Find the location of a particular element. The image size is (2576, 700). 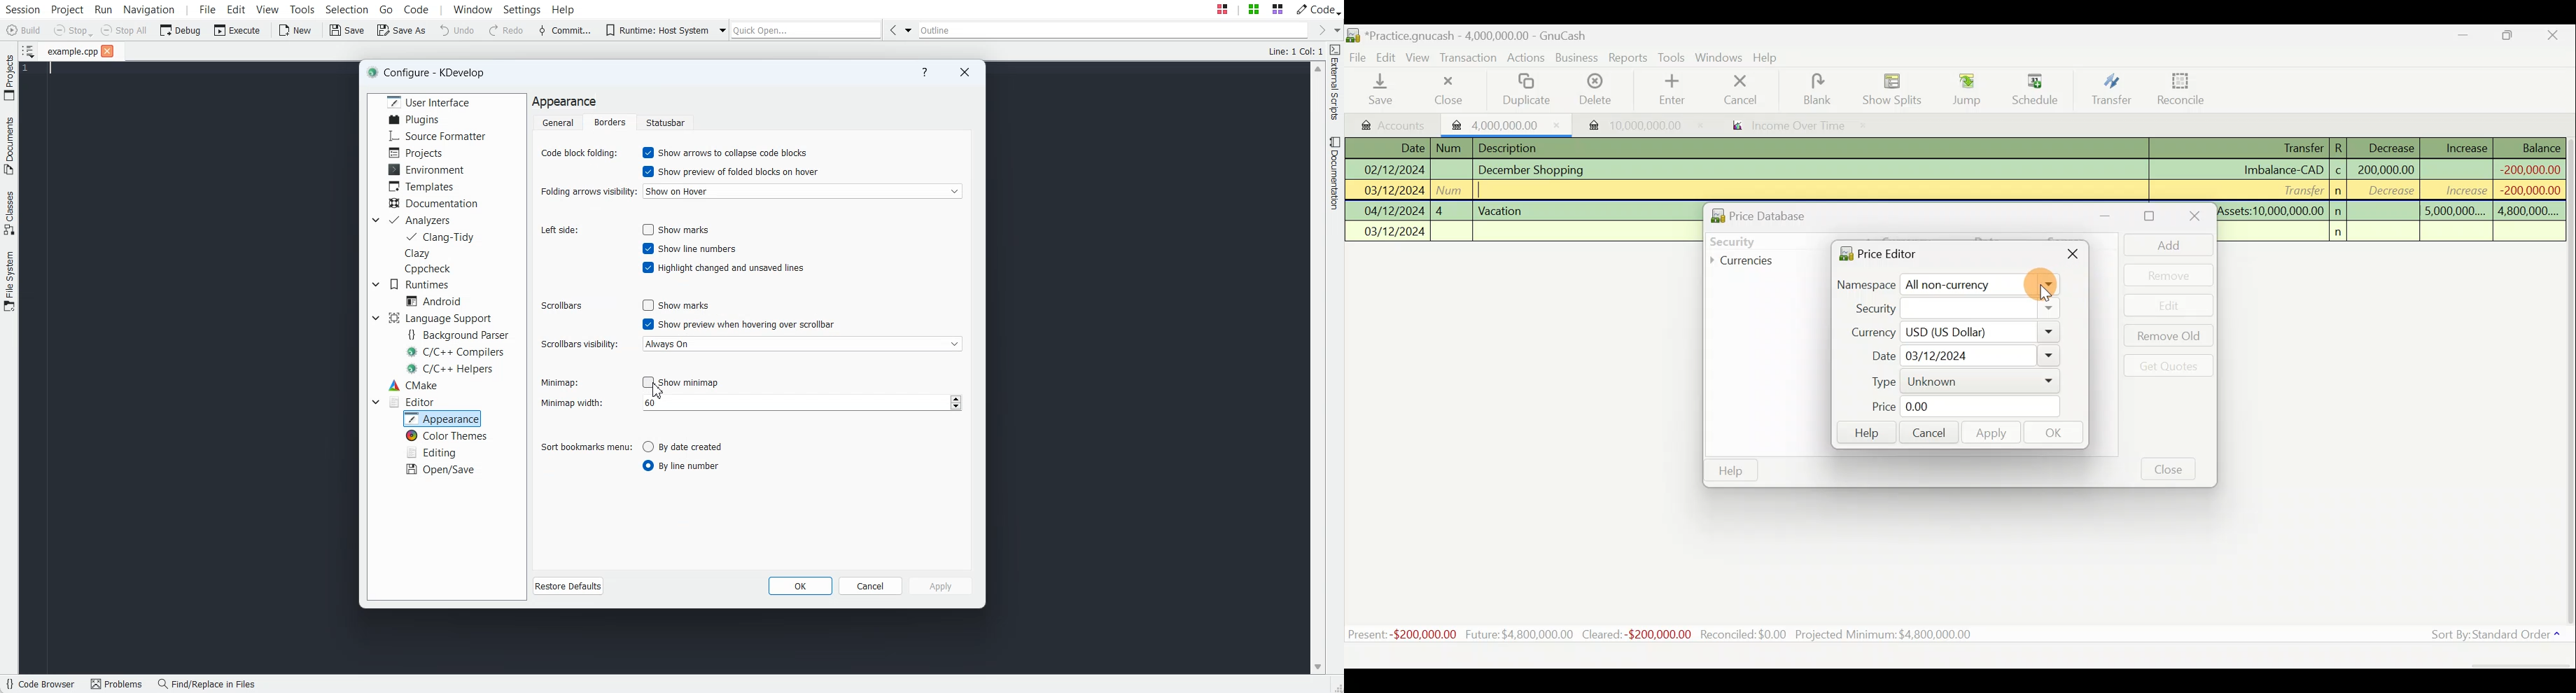

Code Block folding is located at coordinates (580, 152).